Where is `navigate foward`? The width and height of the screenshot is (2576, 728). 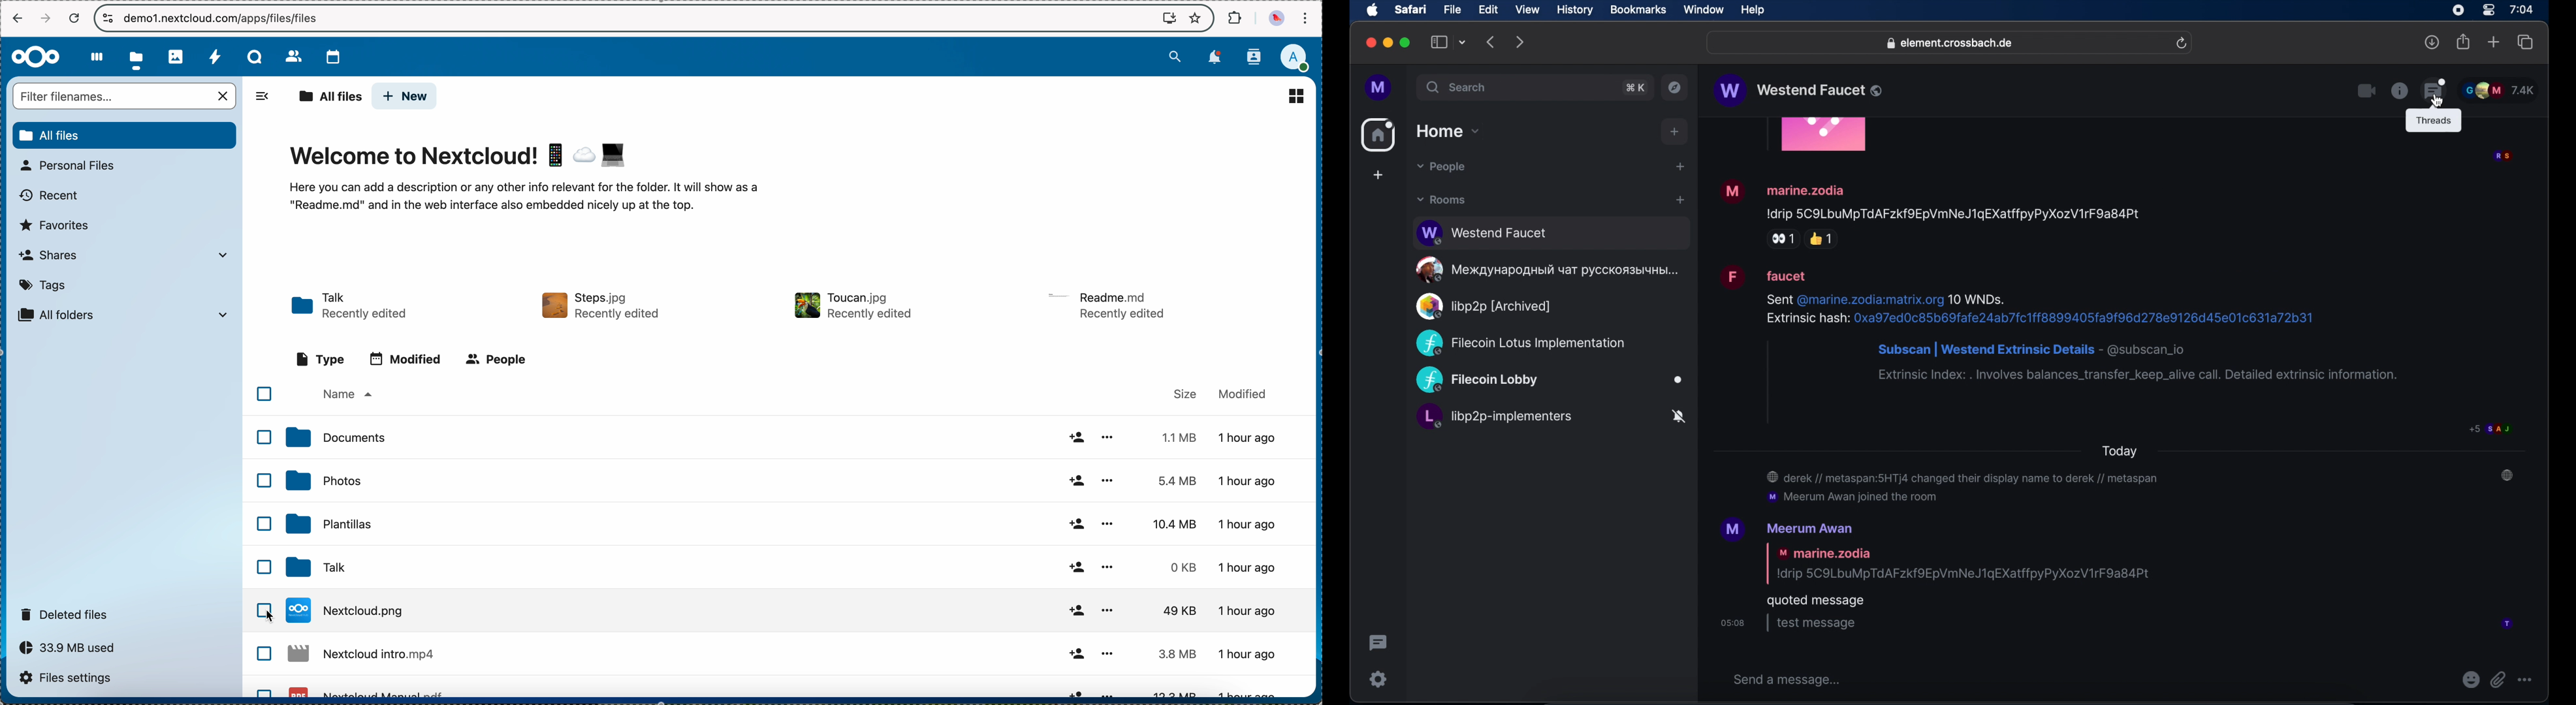 navigate foward is located at coordinates (43, 19).